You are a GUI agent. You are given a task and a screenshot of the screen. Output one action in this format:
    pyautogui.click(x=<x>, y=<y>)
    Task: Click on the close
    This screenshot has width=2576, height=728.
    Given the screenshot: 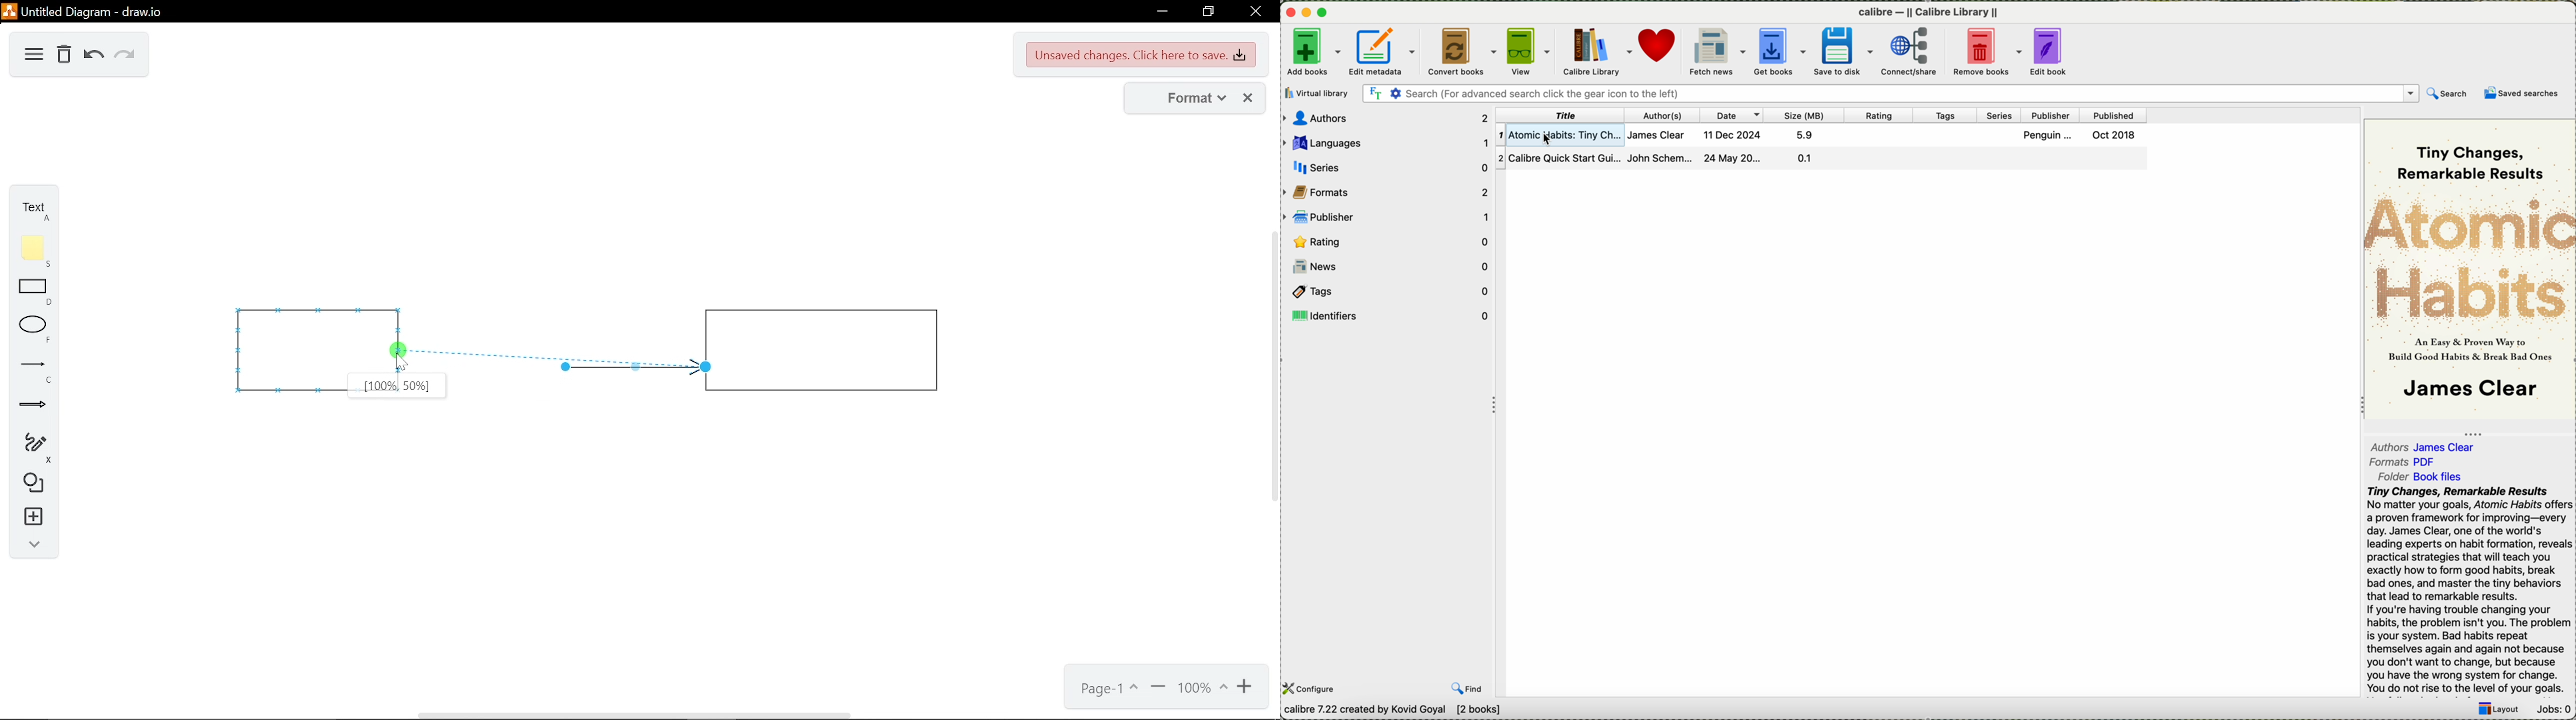 What is the action you would take?
    pyautogui.click(x=1258, y=14)
    